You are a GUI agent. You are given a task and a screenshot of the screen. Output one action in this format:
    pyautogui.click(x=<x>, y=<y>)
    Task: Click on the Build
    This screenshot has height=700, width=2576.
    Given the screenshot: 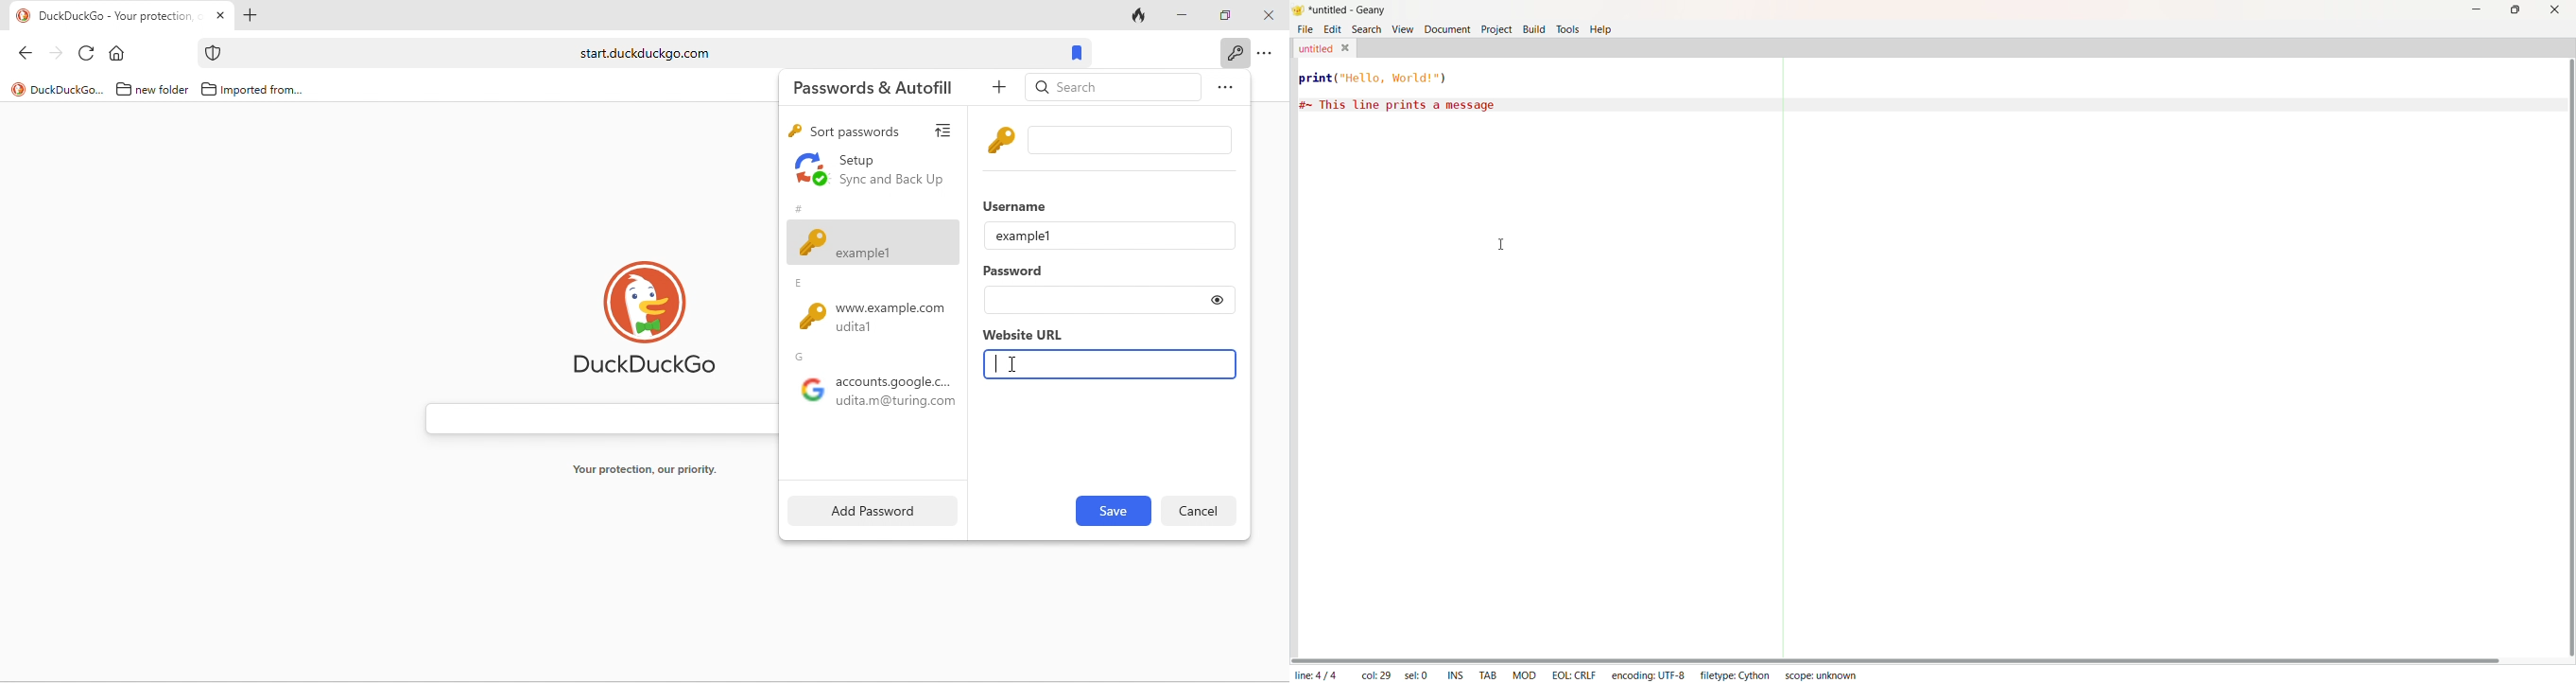 What is the action you would take?
    pyautogui.click(x=1531, y=28)
    